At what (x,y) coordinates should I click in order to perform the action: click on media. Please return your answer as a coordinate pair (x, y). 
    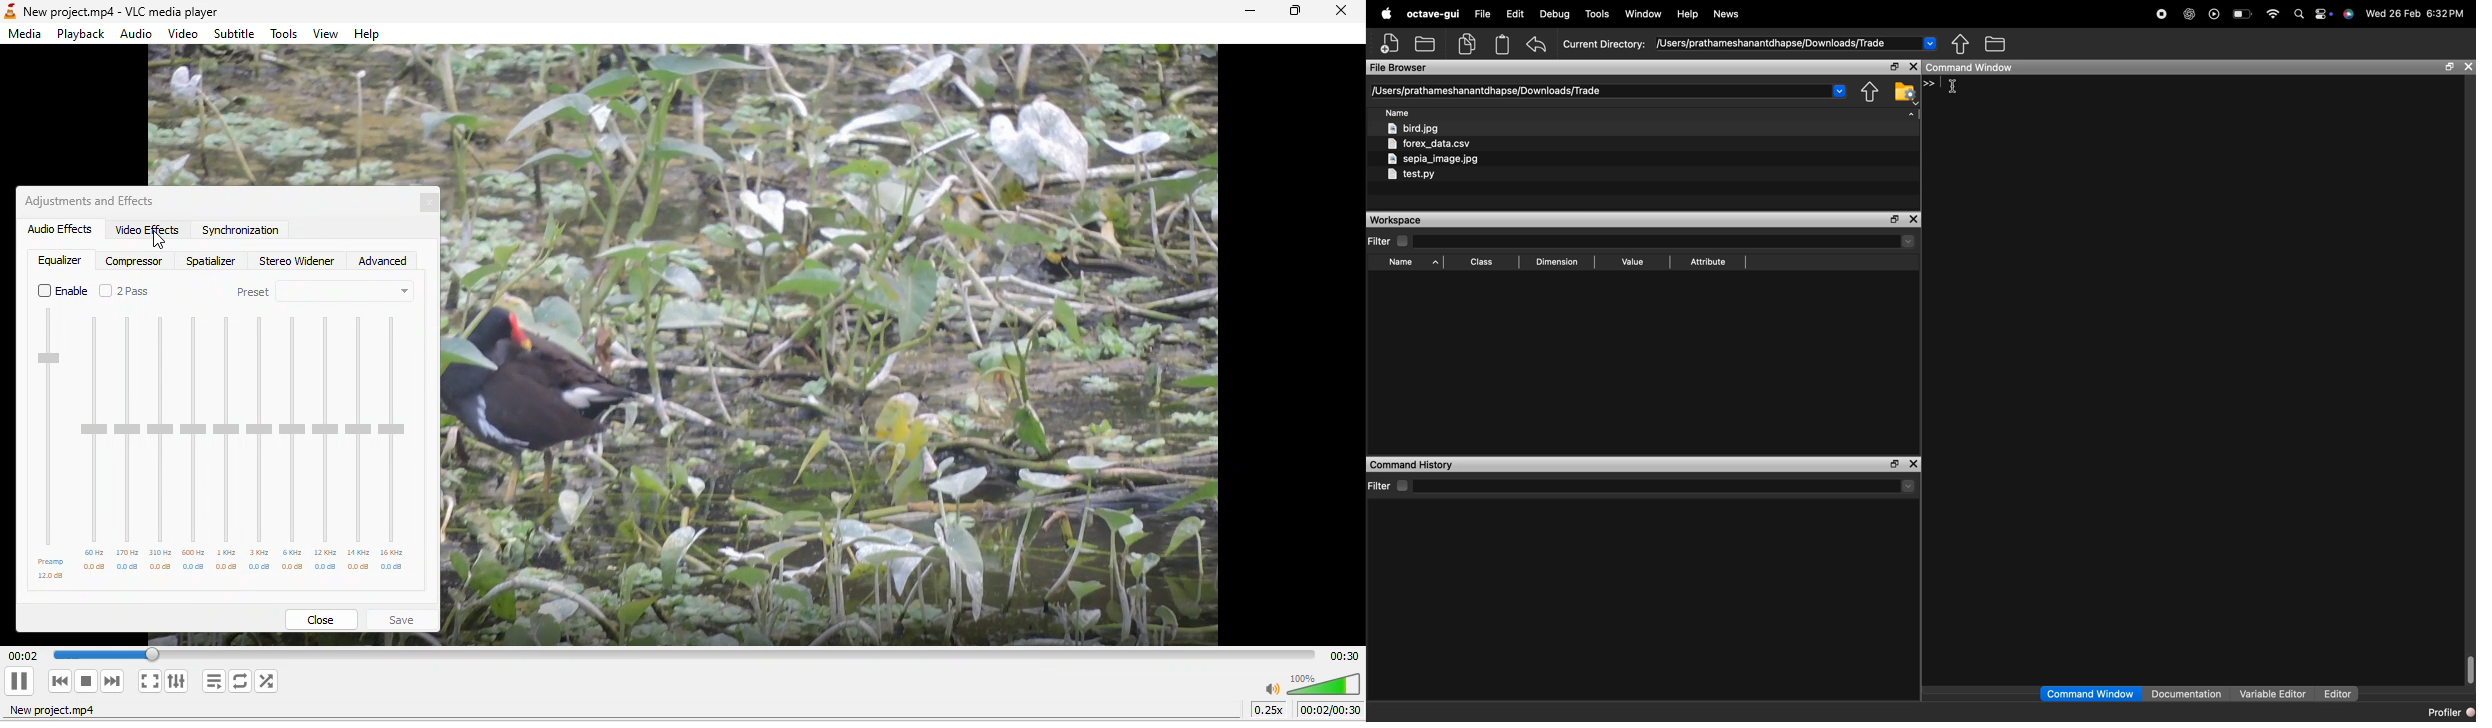
    Looking at the image, I should click on (28, 34).